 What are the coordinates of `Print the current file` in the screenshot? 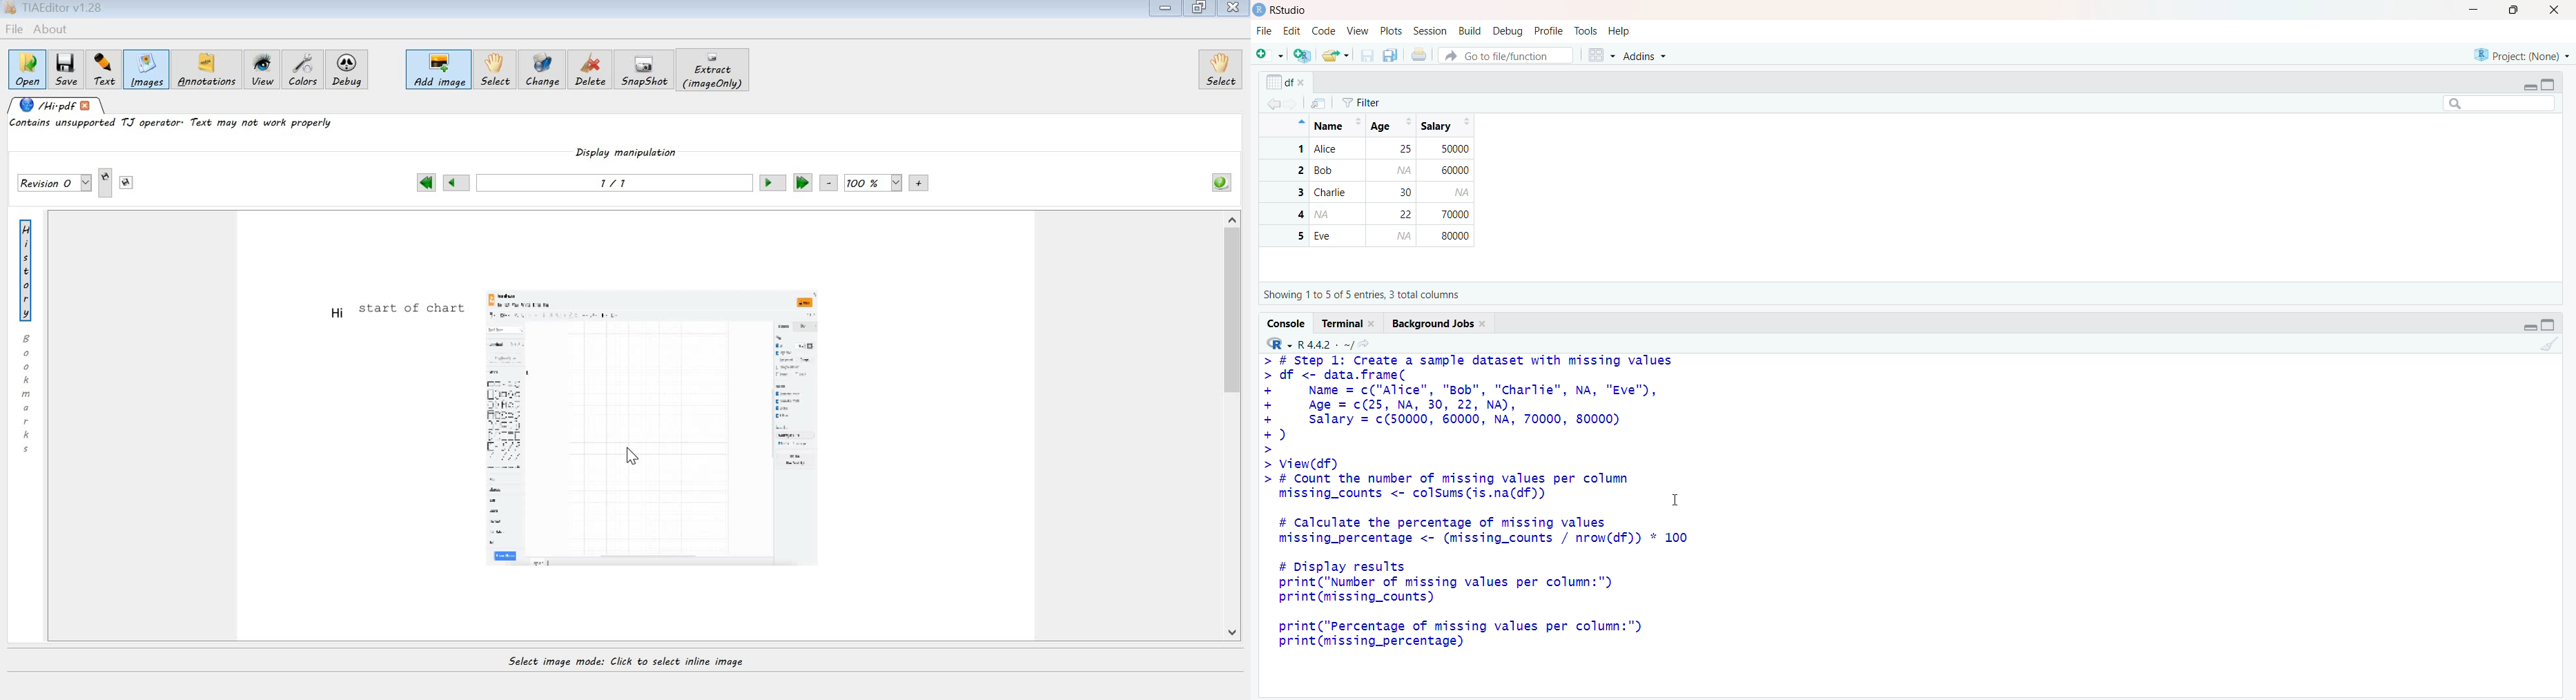 It's located at (1421, 54).